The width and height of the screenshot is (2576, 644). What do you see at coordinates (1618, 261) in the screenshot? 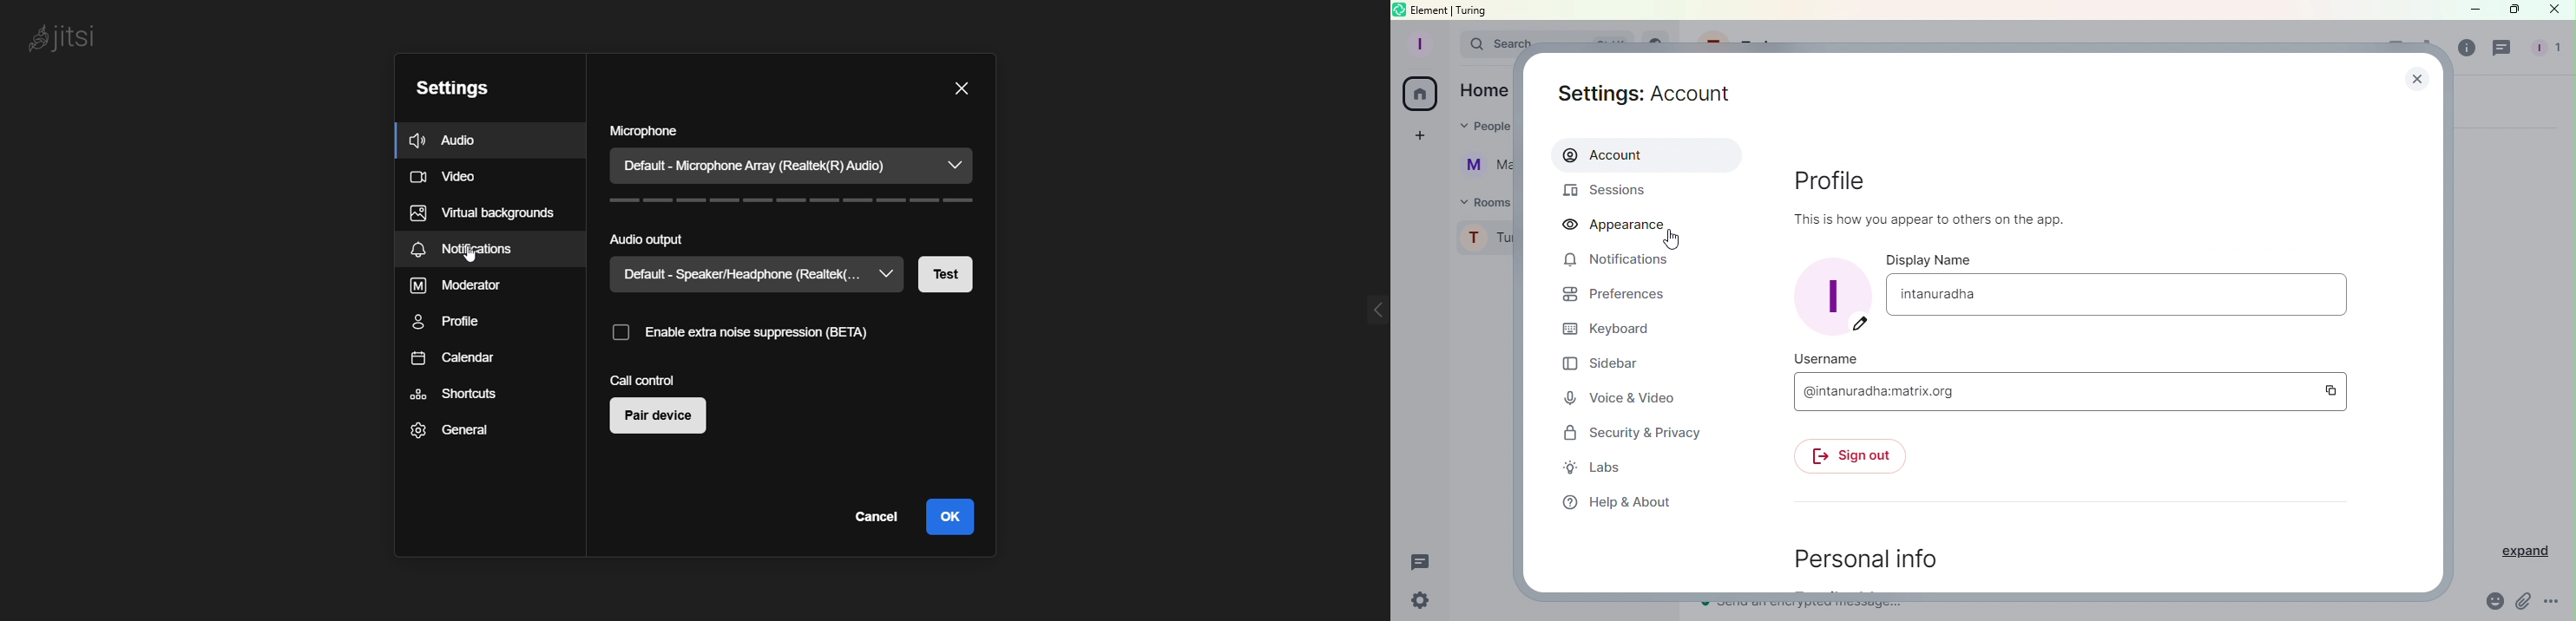
I see `Notifications` at bounding box center [1618, 261].